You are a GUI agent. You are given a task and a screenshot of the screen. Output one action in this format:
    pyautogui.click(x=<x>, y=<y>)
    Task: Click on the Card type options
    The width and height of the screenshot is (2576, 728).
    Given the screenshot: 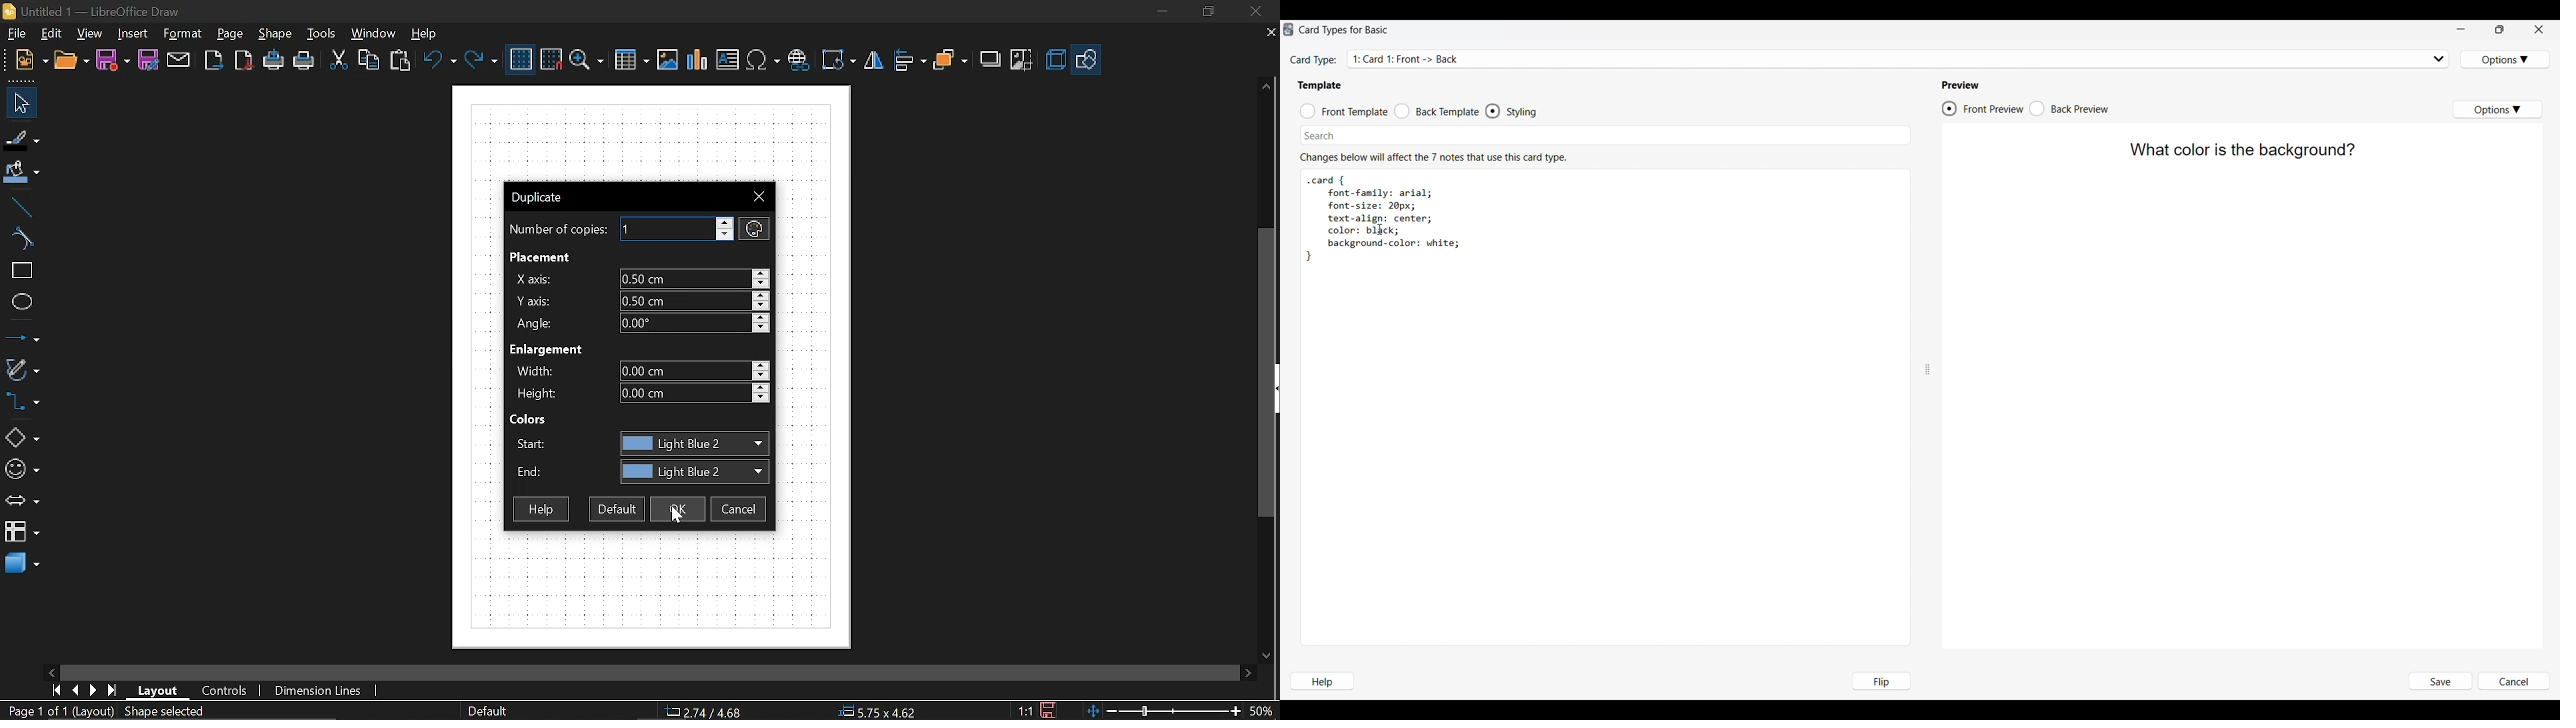 What is the action you would take?
    pyautogui.click(x=2506, y=59)
    